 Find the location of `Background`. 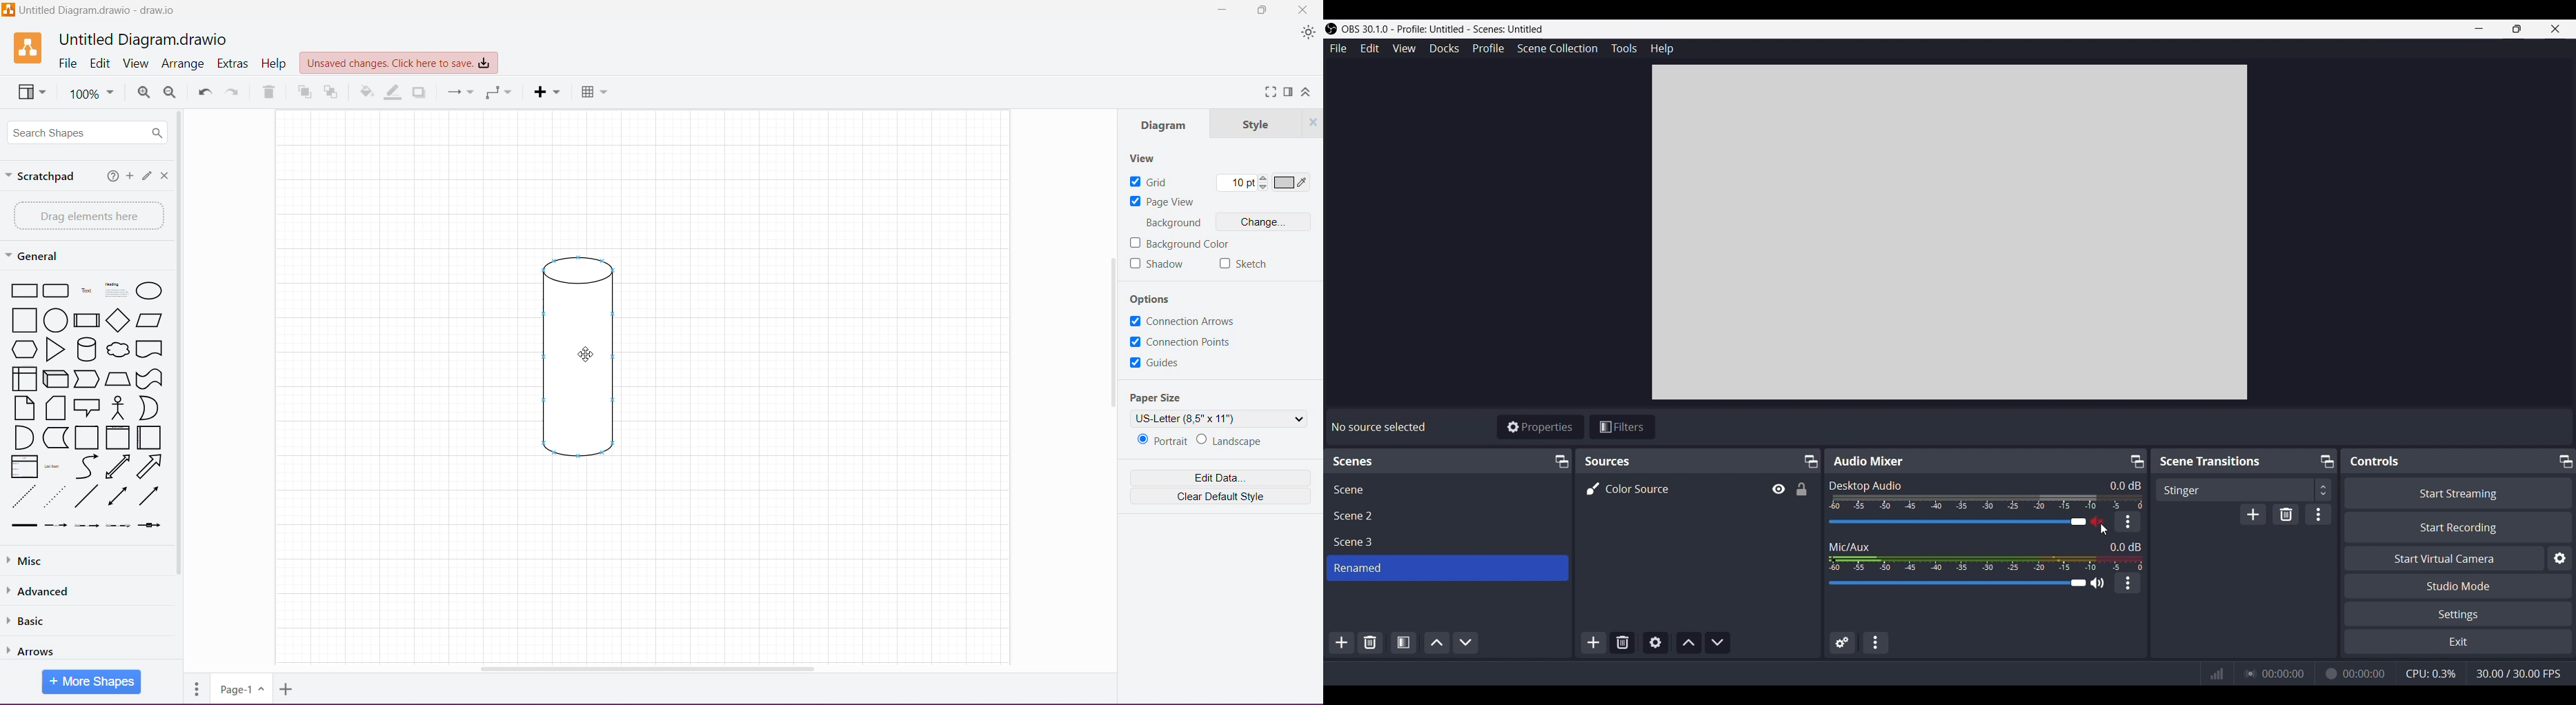

Background is located at coordinates (1174, 223).